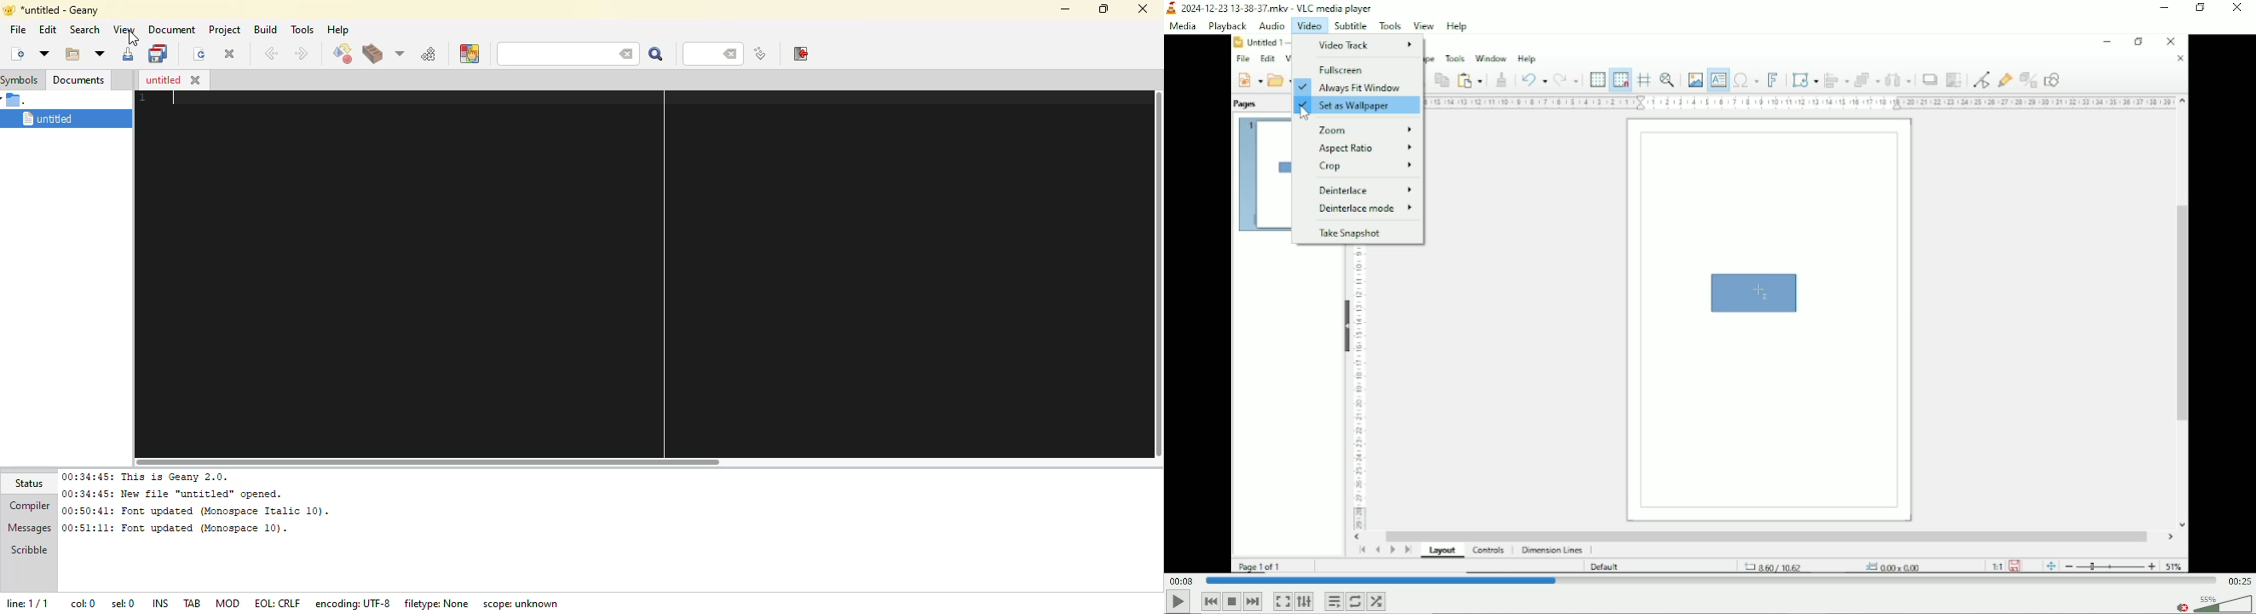 The height and width of the screenshot is (616, 2268). I want to click on Video, so click(1308, 26).